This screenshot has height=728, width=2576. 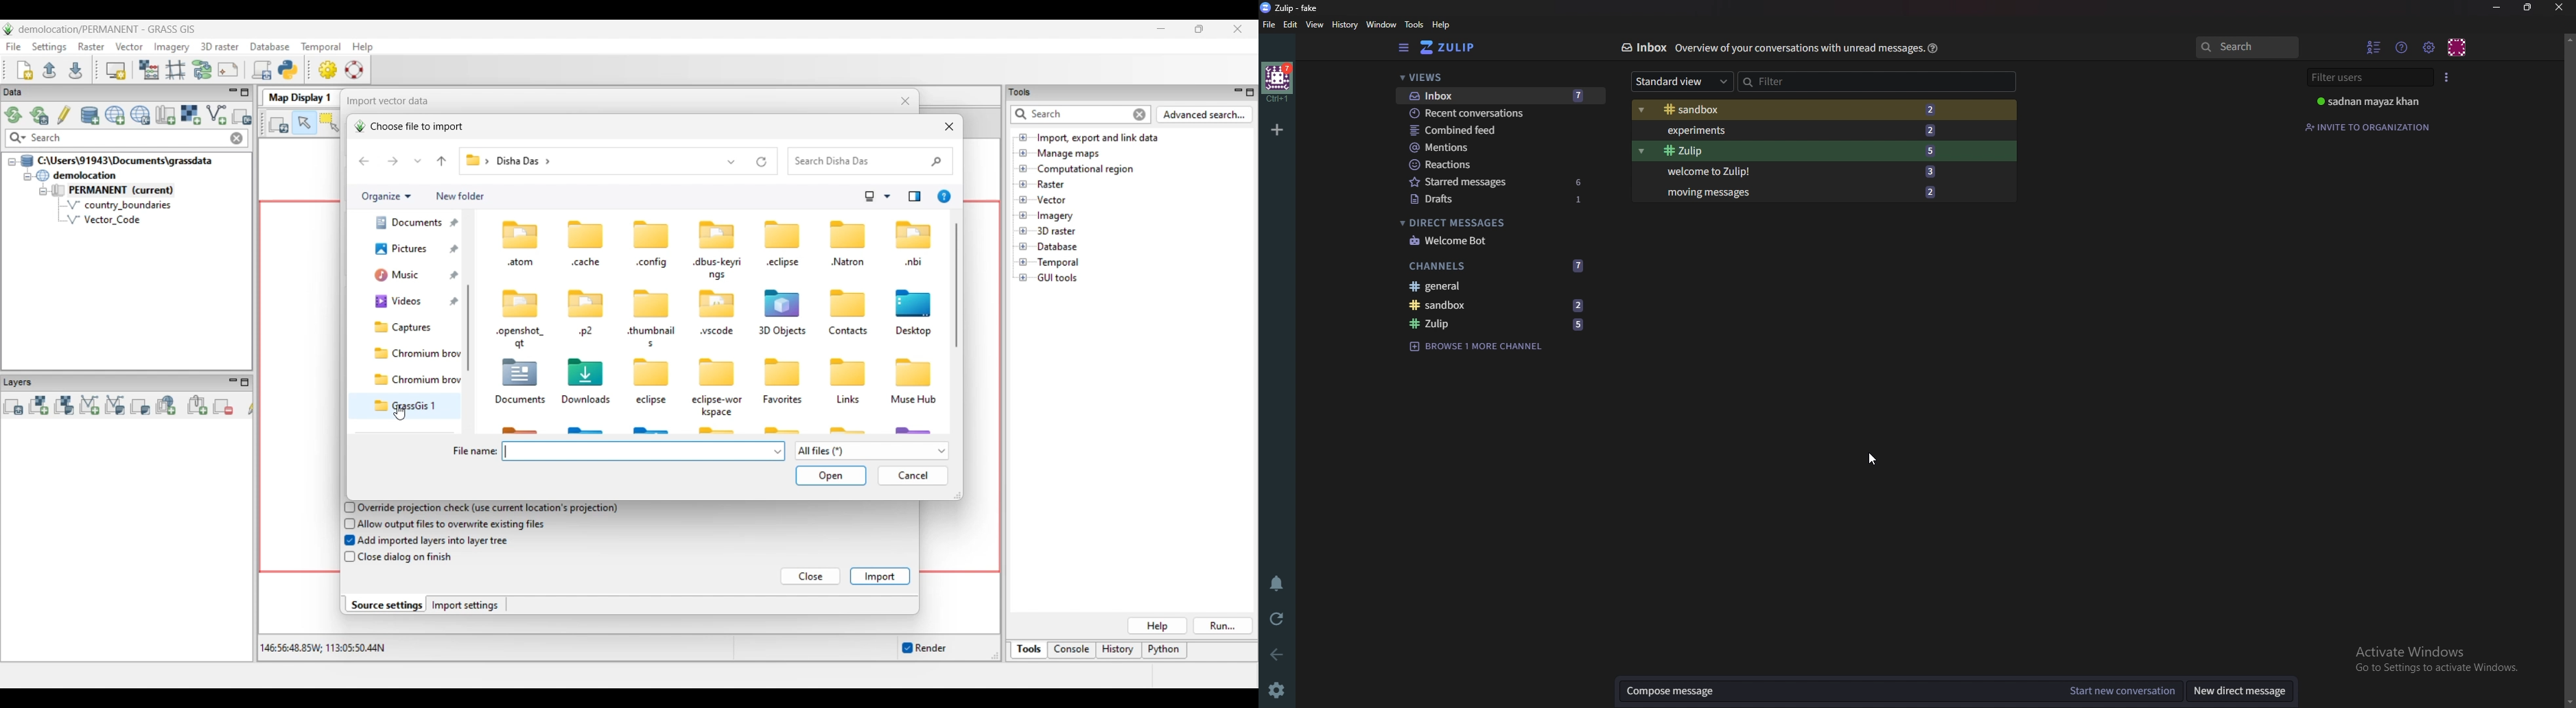 I want to click on resize, so click(x=2529, y=8).